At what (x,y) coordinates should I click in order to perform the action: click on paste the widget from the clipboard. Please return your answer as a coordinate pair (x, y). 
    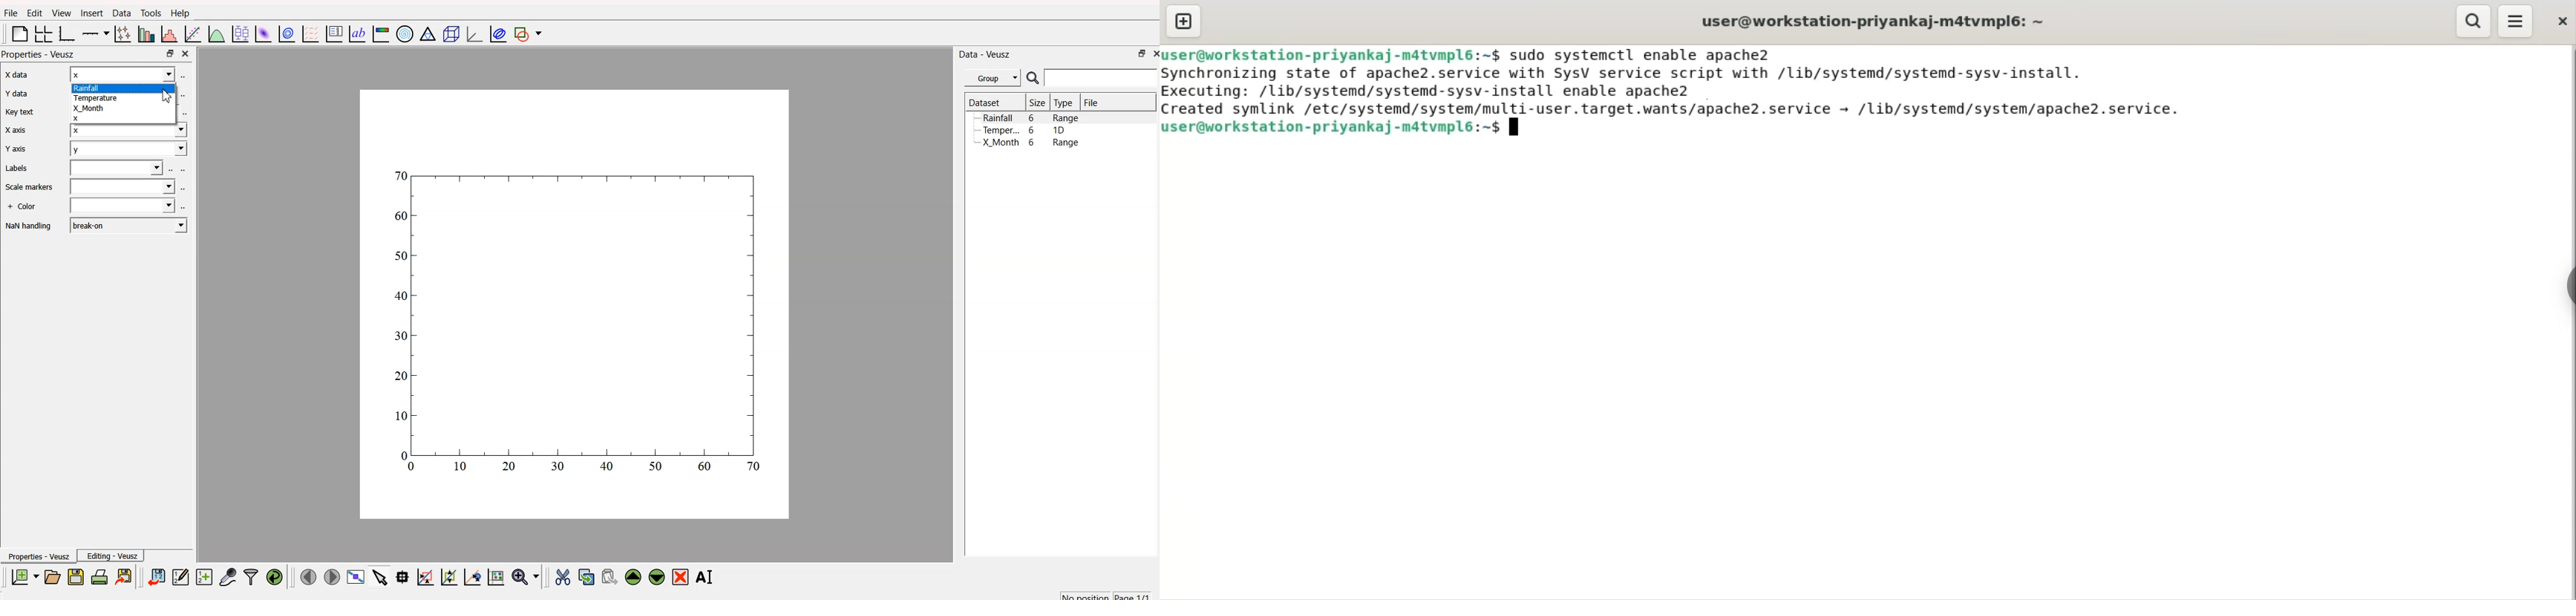
    Looking at the image, I should click on (609, 576).